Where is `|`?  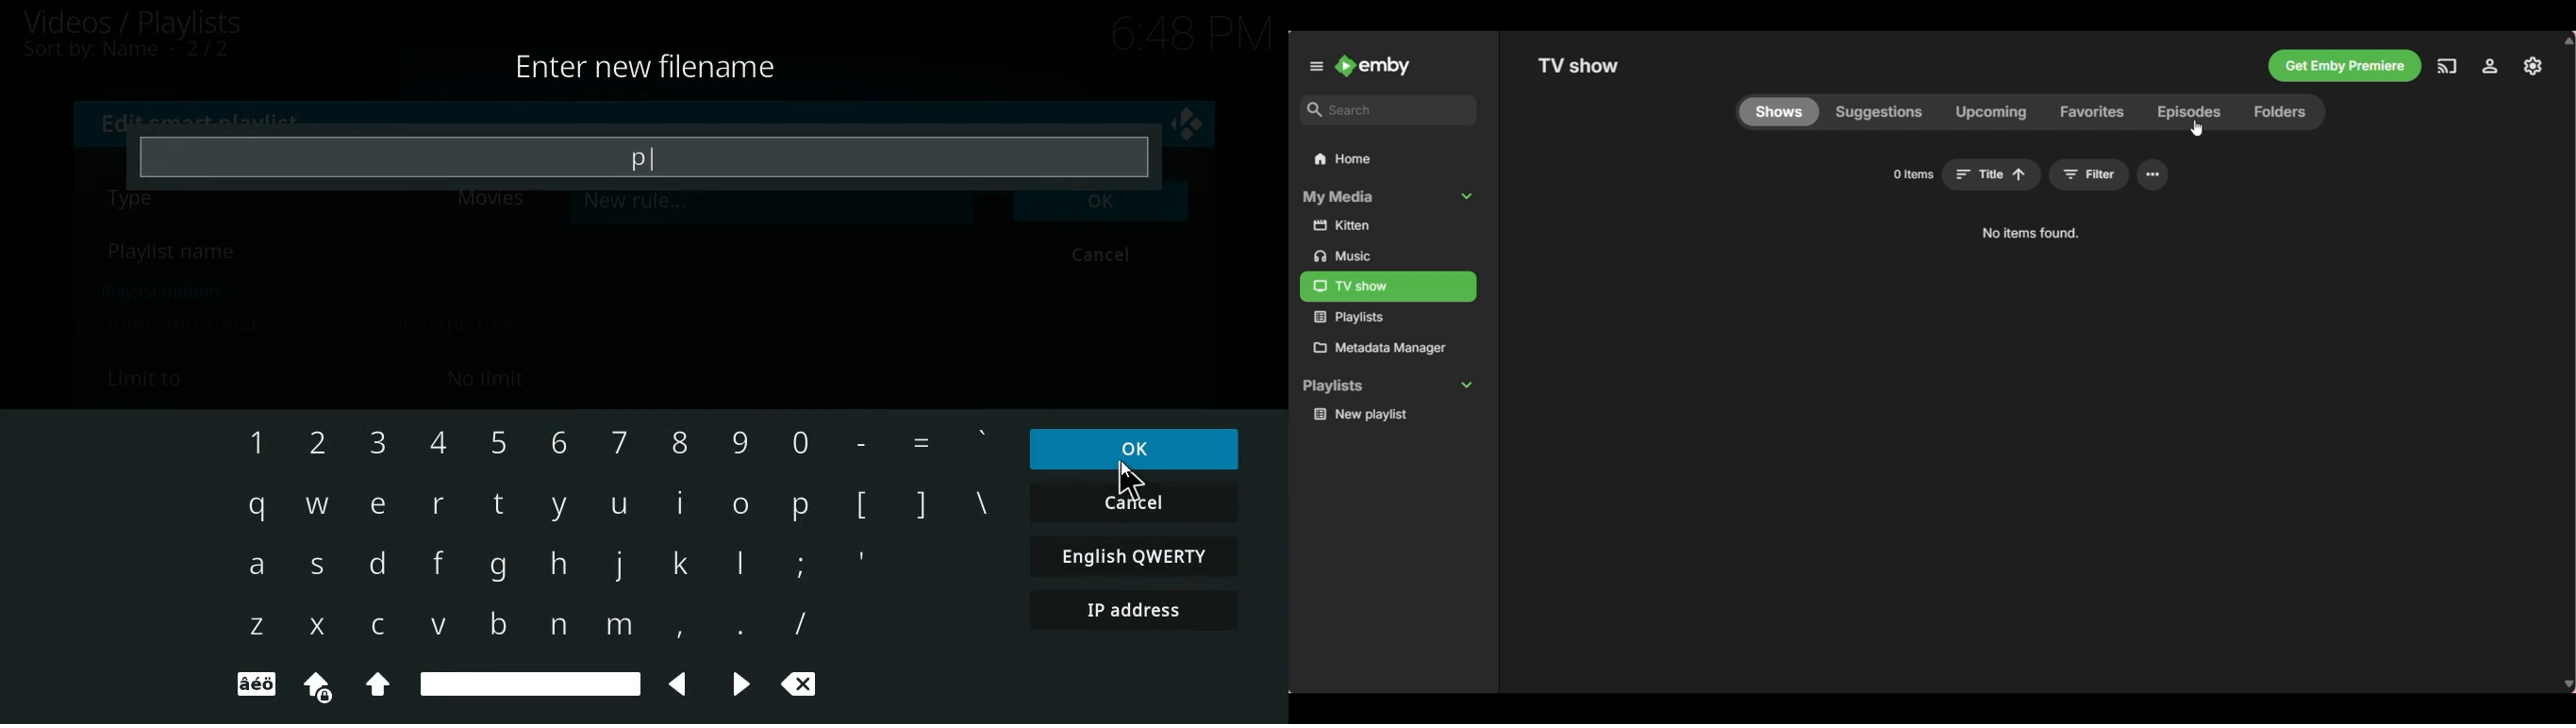
| is located at coordinates (743, 568).